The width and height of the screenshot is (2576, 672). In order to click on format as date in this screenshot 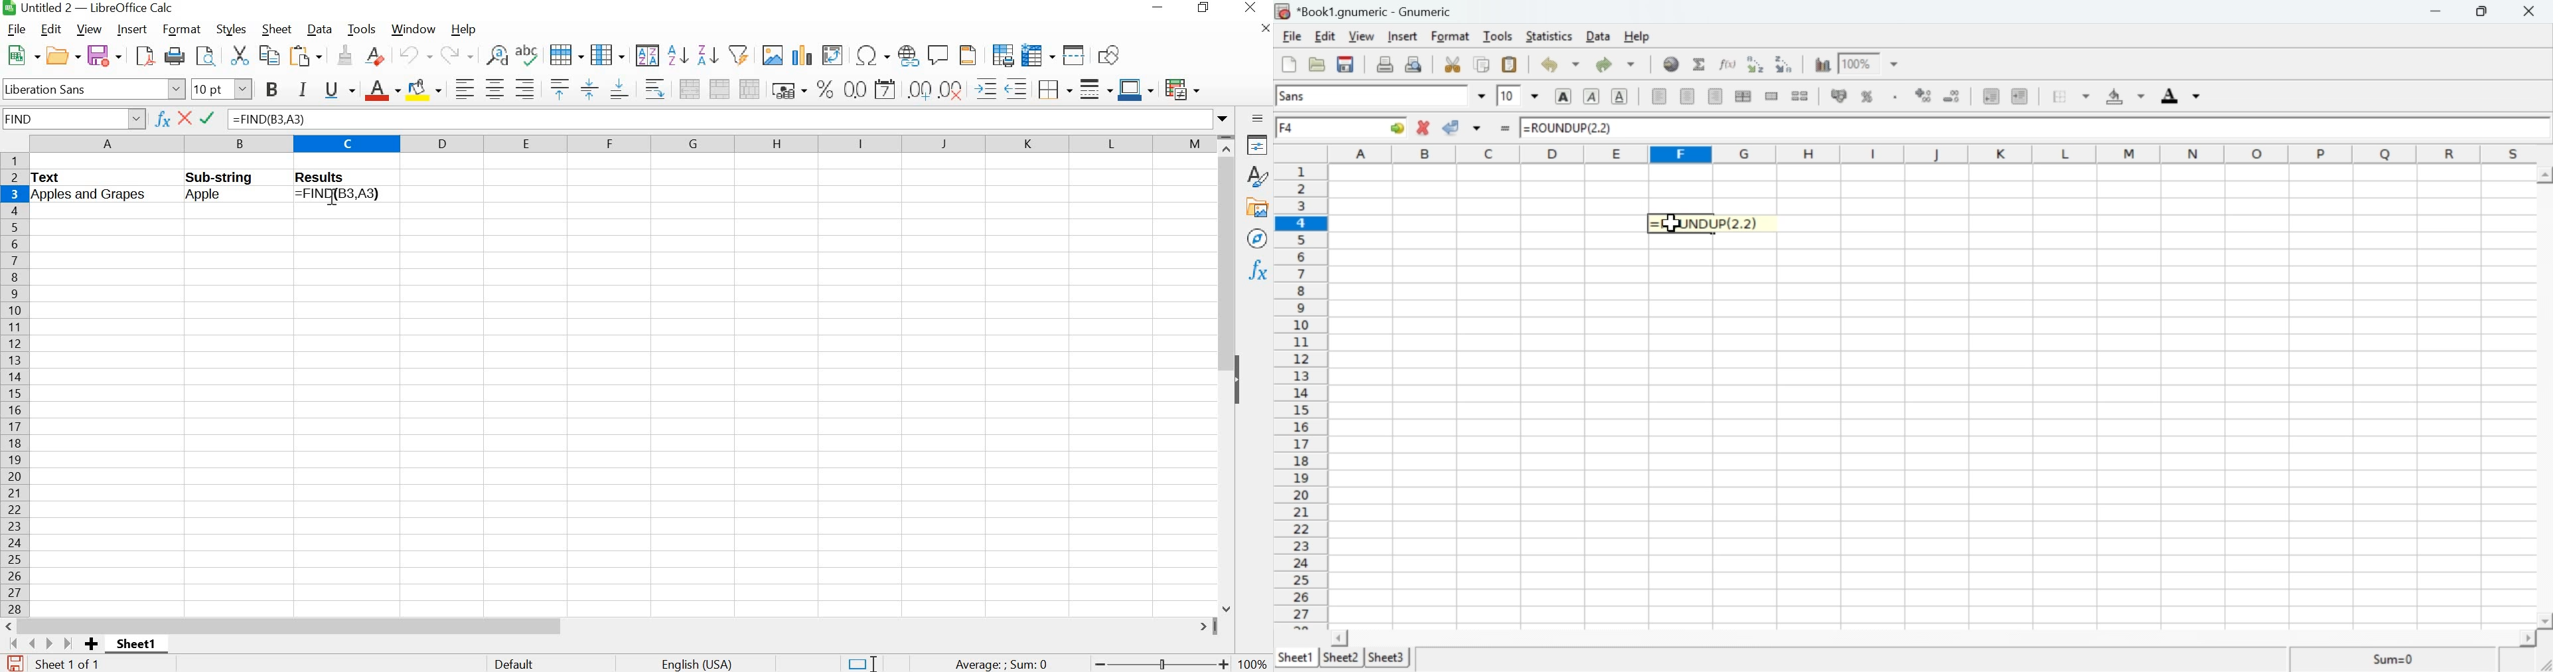, I will do `click(886, 89)`.